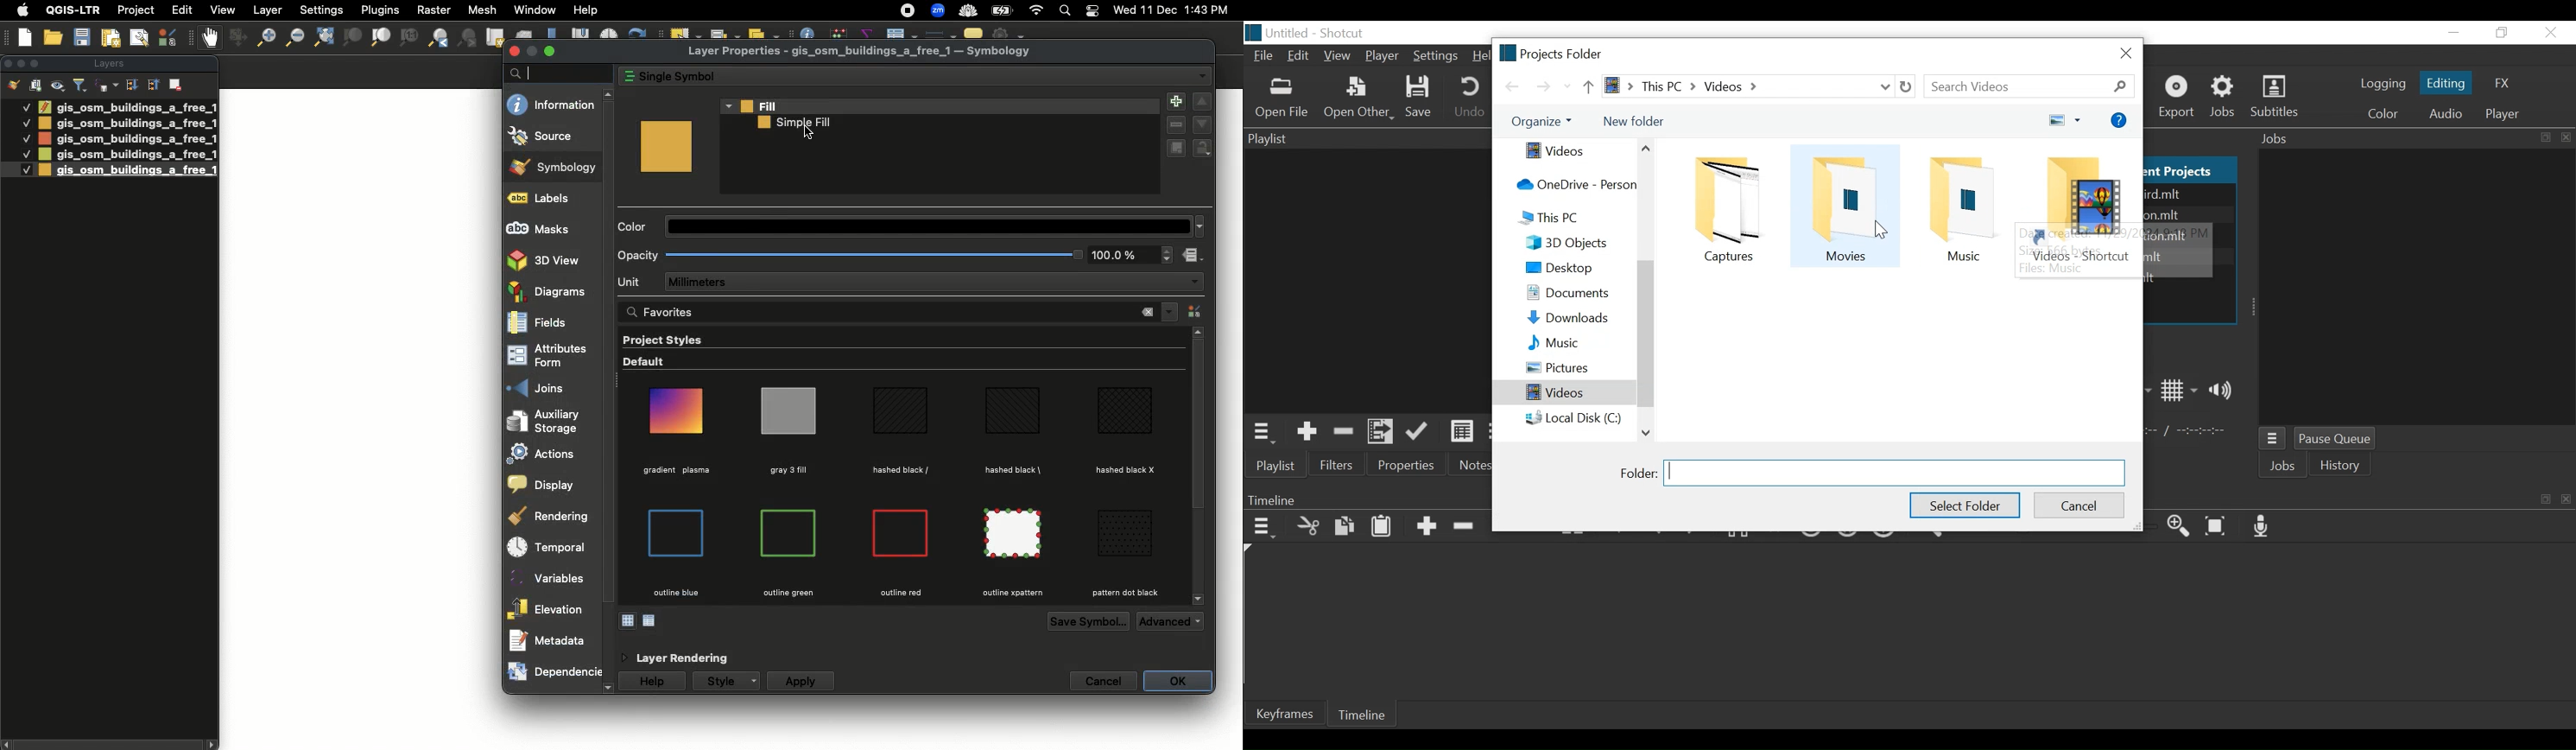 The width and height of the screenshot is (2576, 756). Describe the element at coordinates (1366, 500) in the screenshot. I see `Timeline Panel` at that location.